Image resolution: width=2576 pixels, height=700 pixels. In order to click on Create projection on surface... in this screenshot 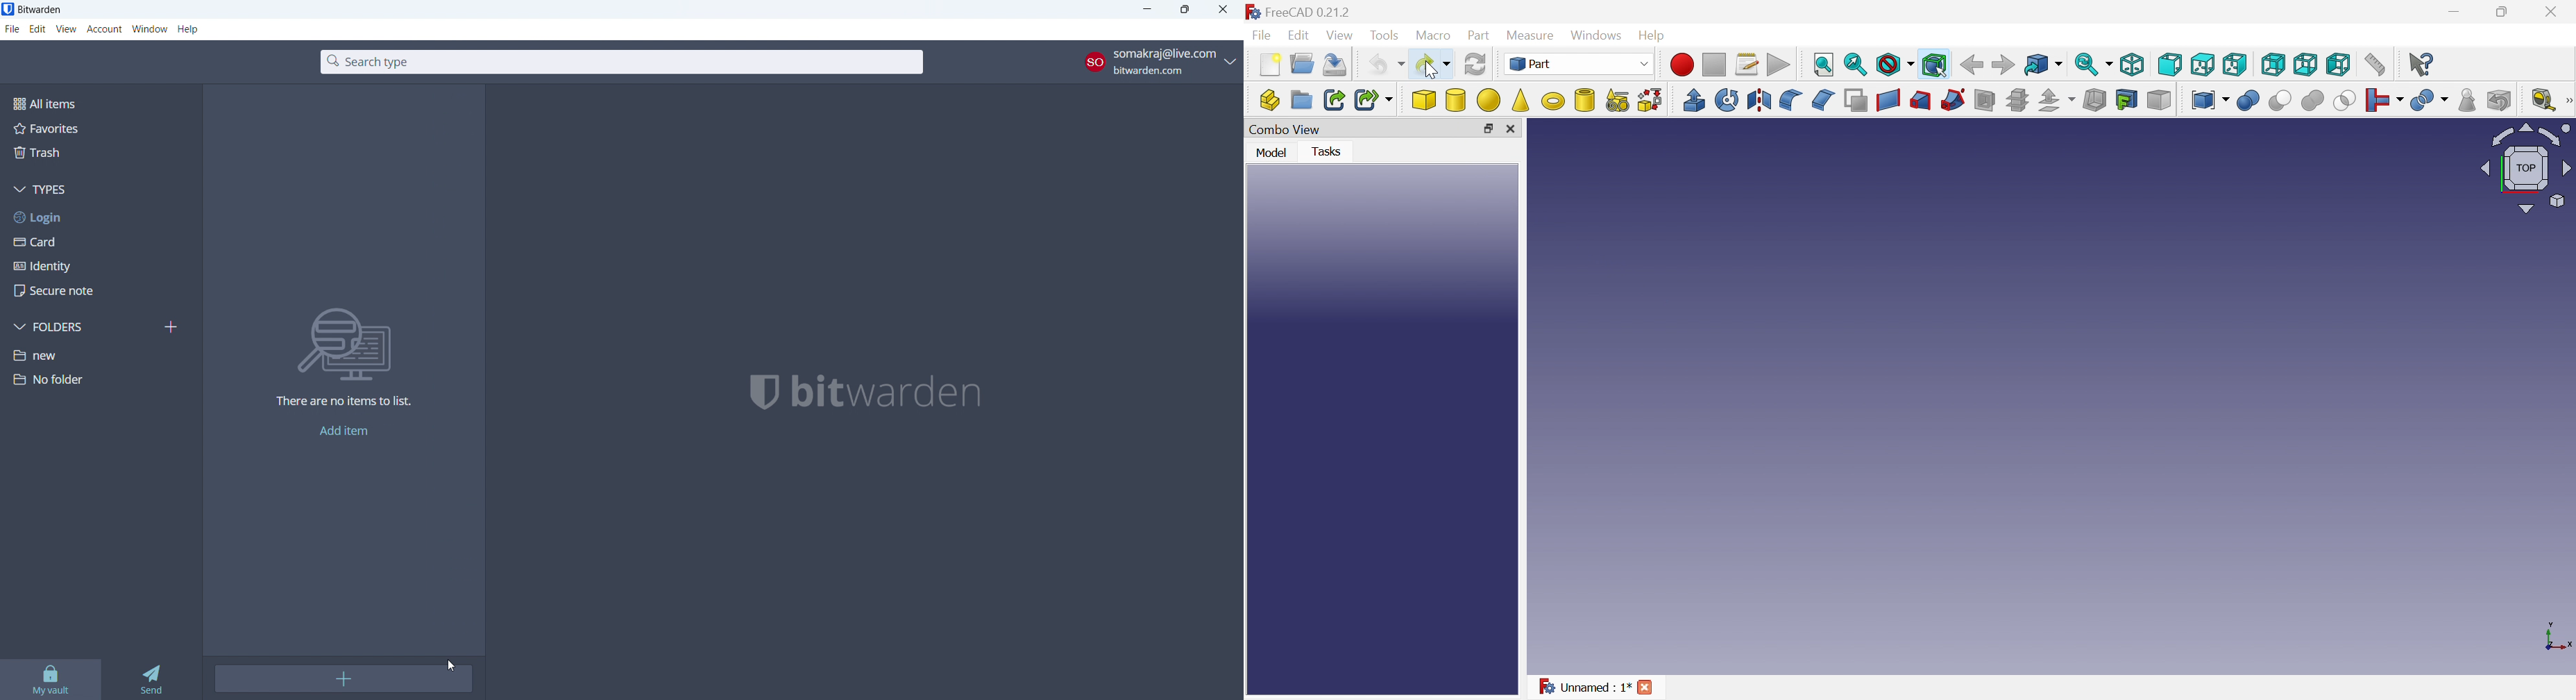, I will do `click(2126, 99)`.